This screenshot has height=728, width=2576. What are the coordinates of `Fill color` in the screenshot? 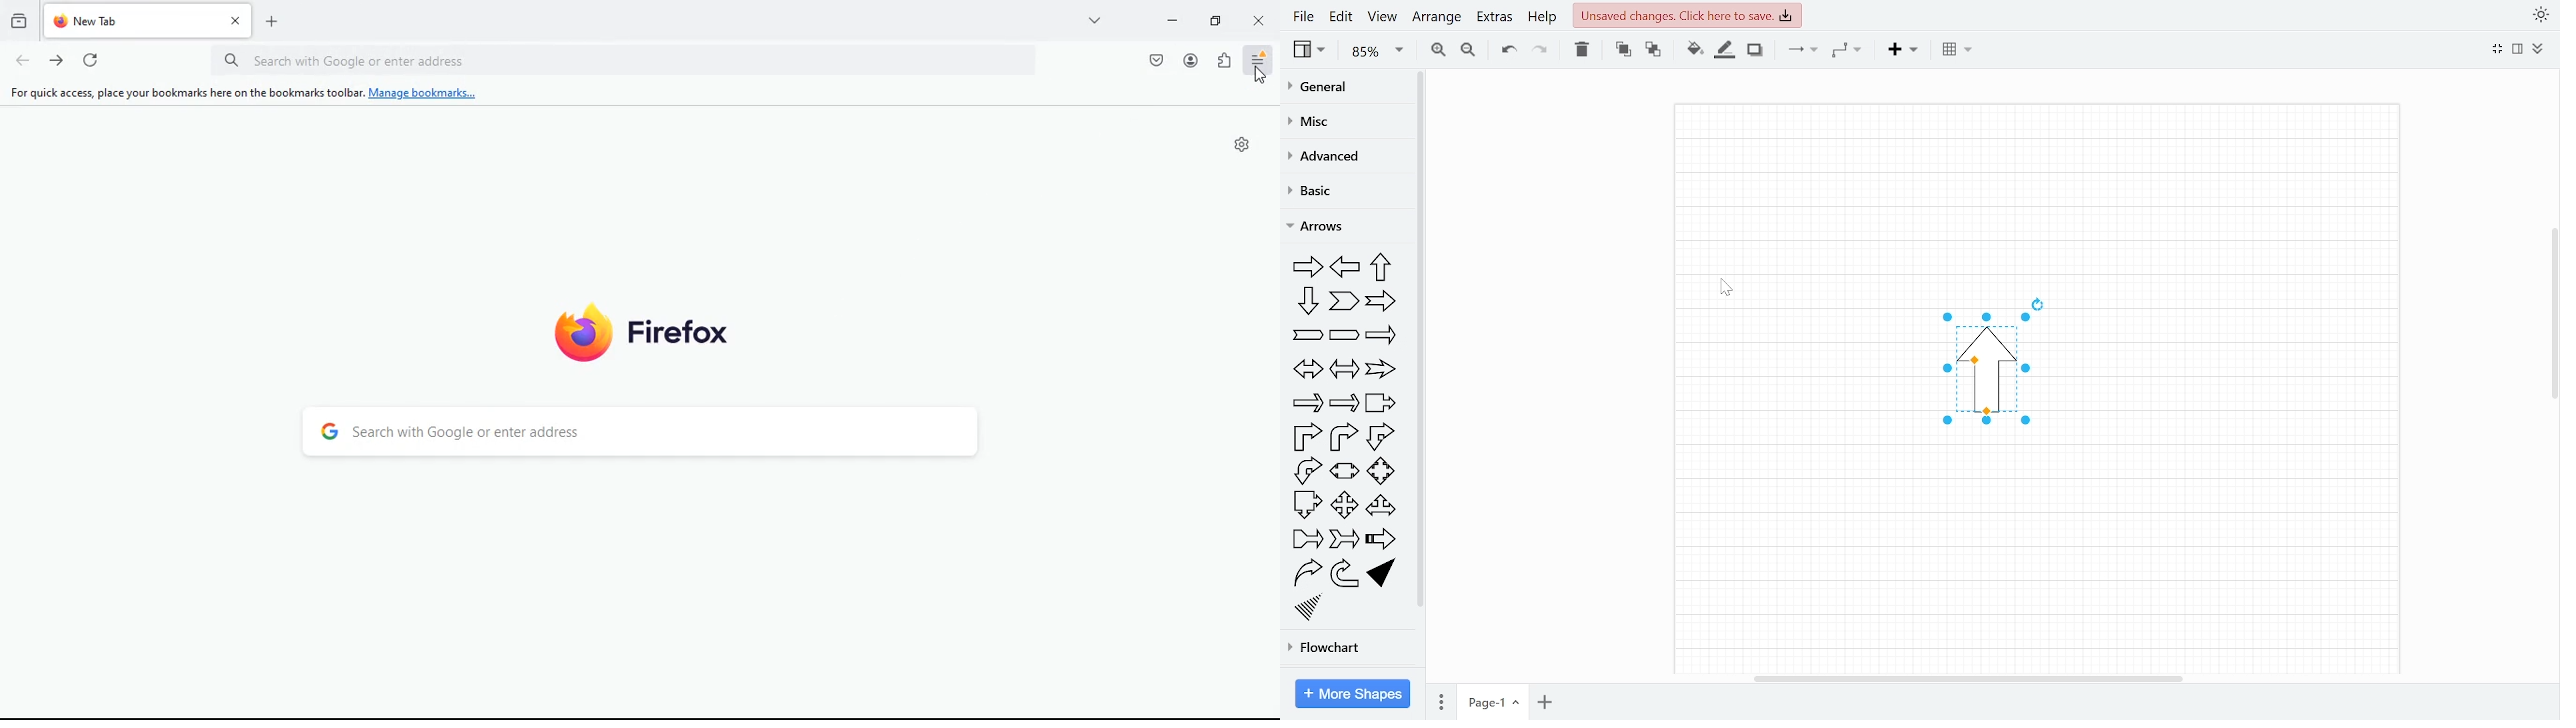 It's located at (1692, 50).